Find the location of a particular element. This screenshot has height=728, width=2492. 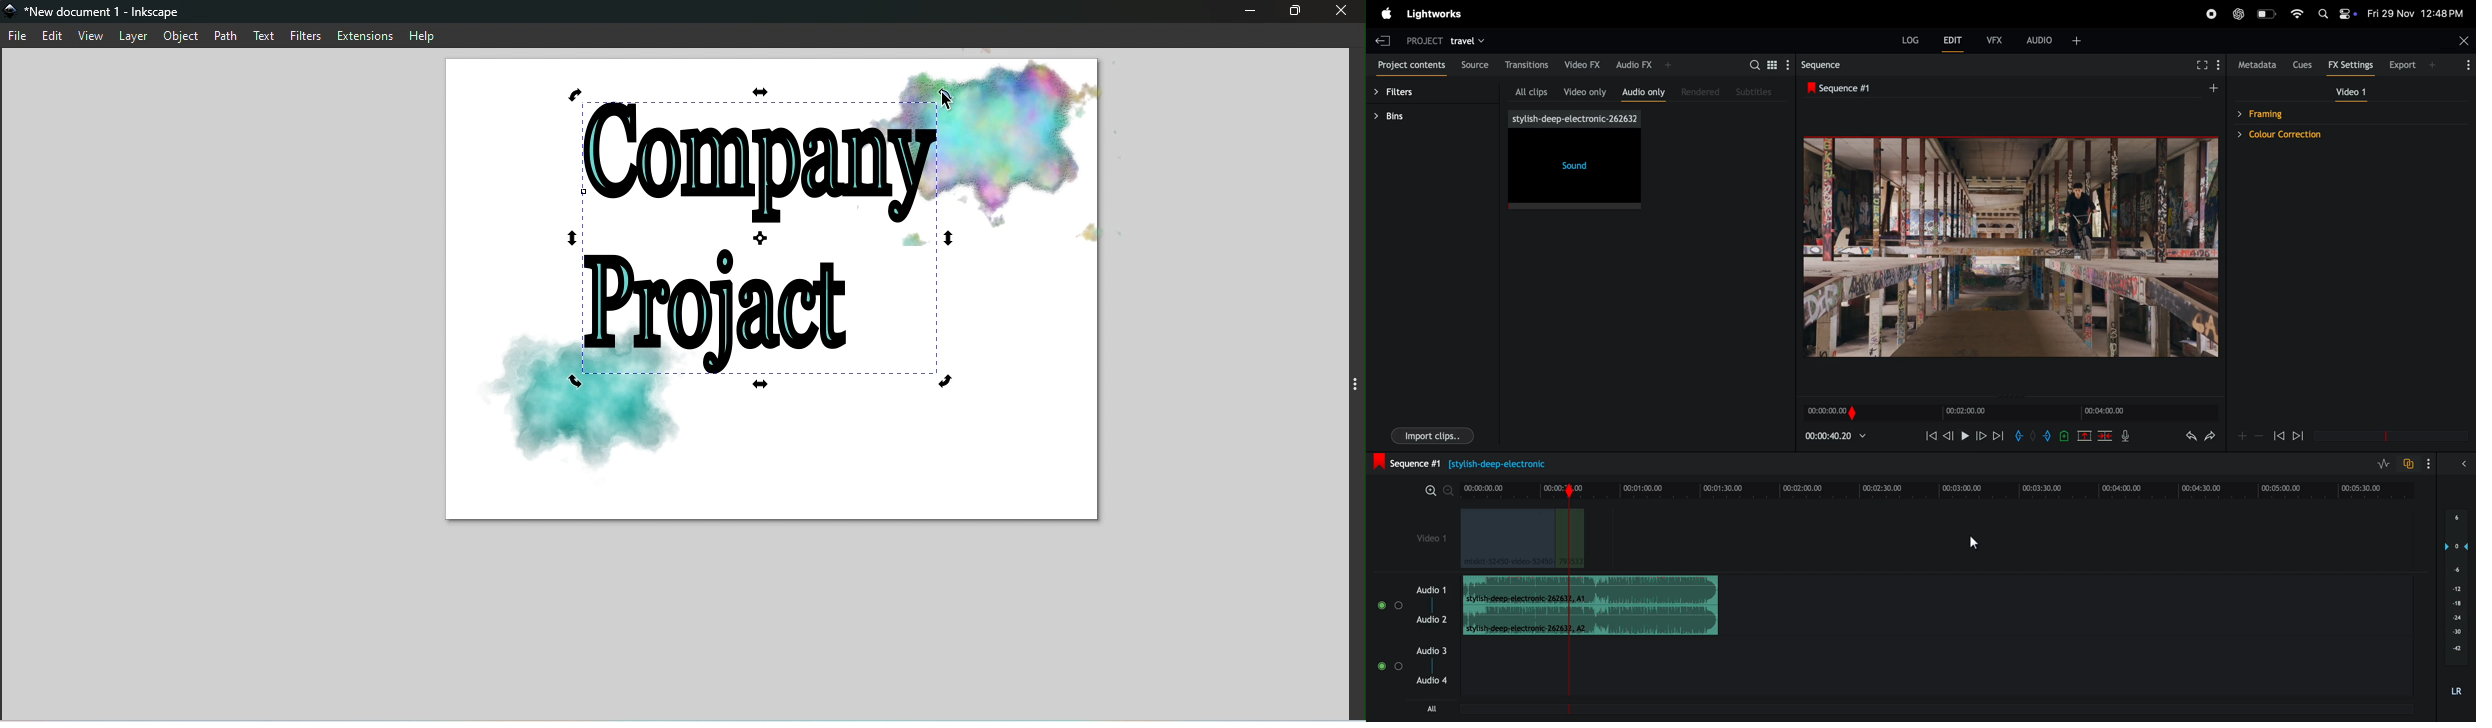

sequence #1 is located at coordinates (1846, 89).